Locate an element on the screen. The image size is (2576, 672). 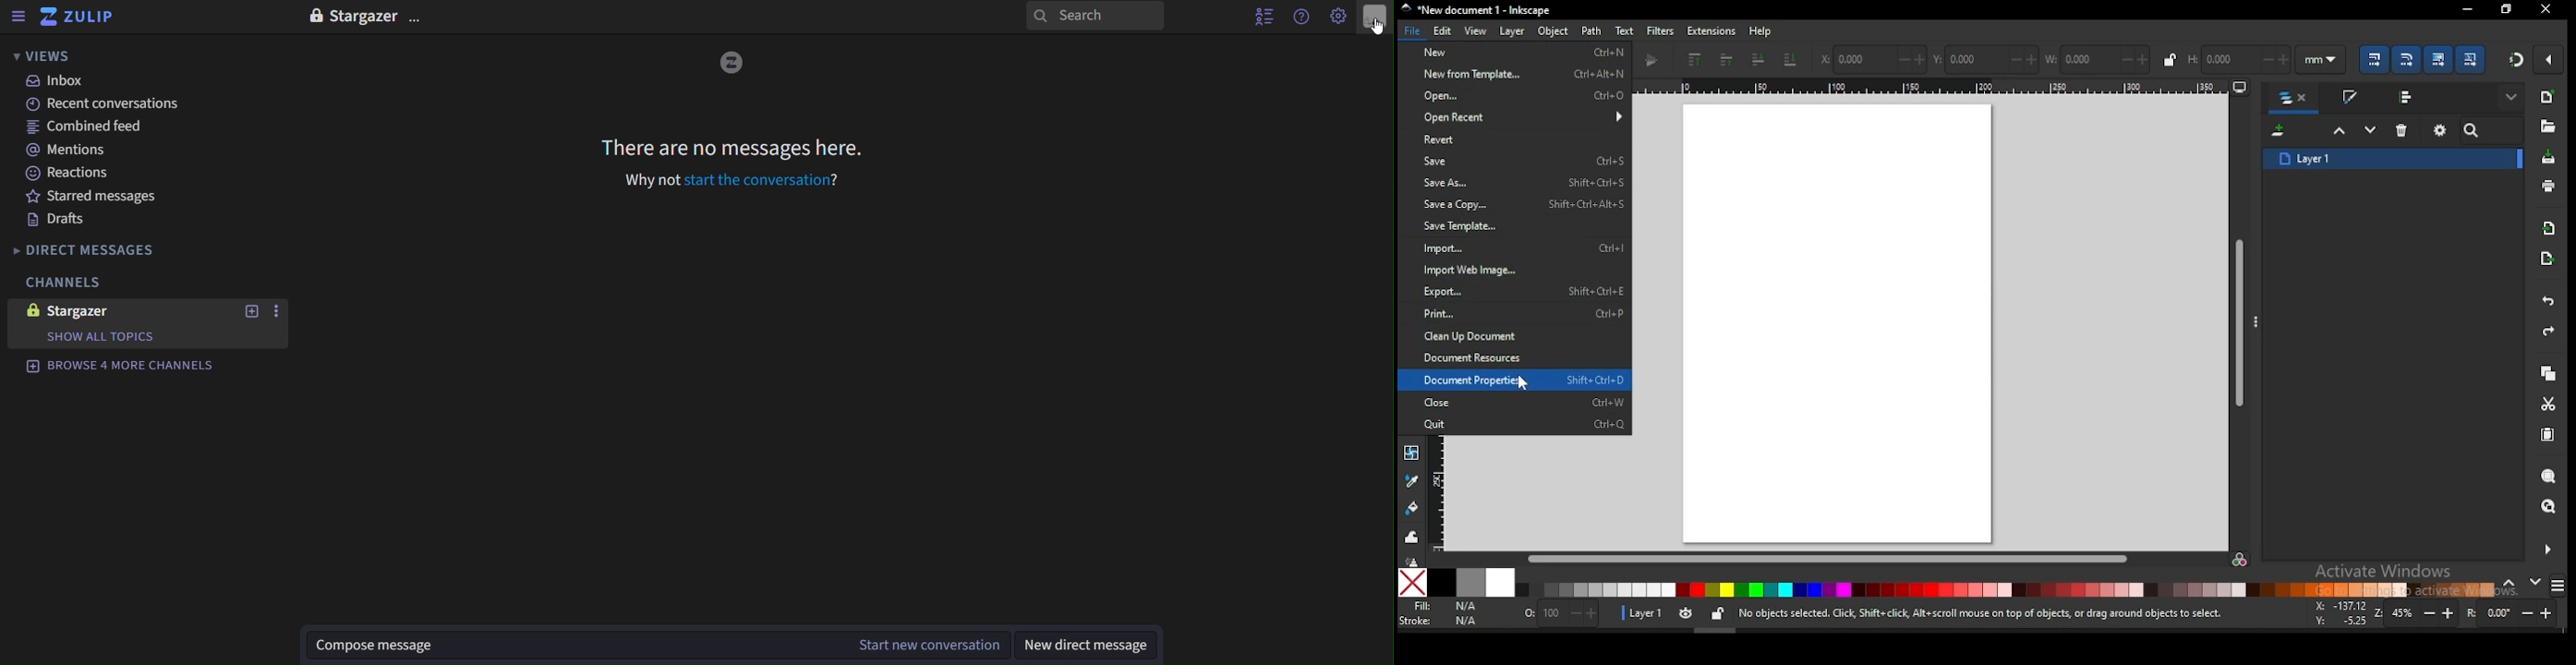
open recent is located at coordinates (1520, 116).